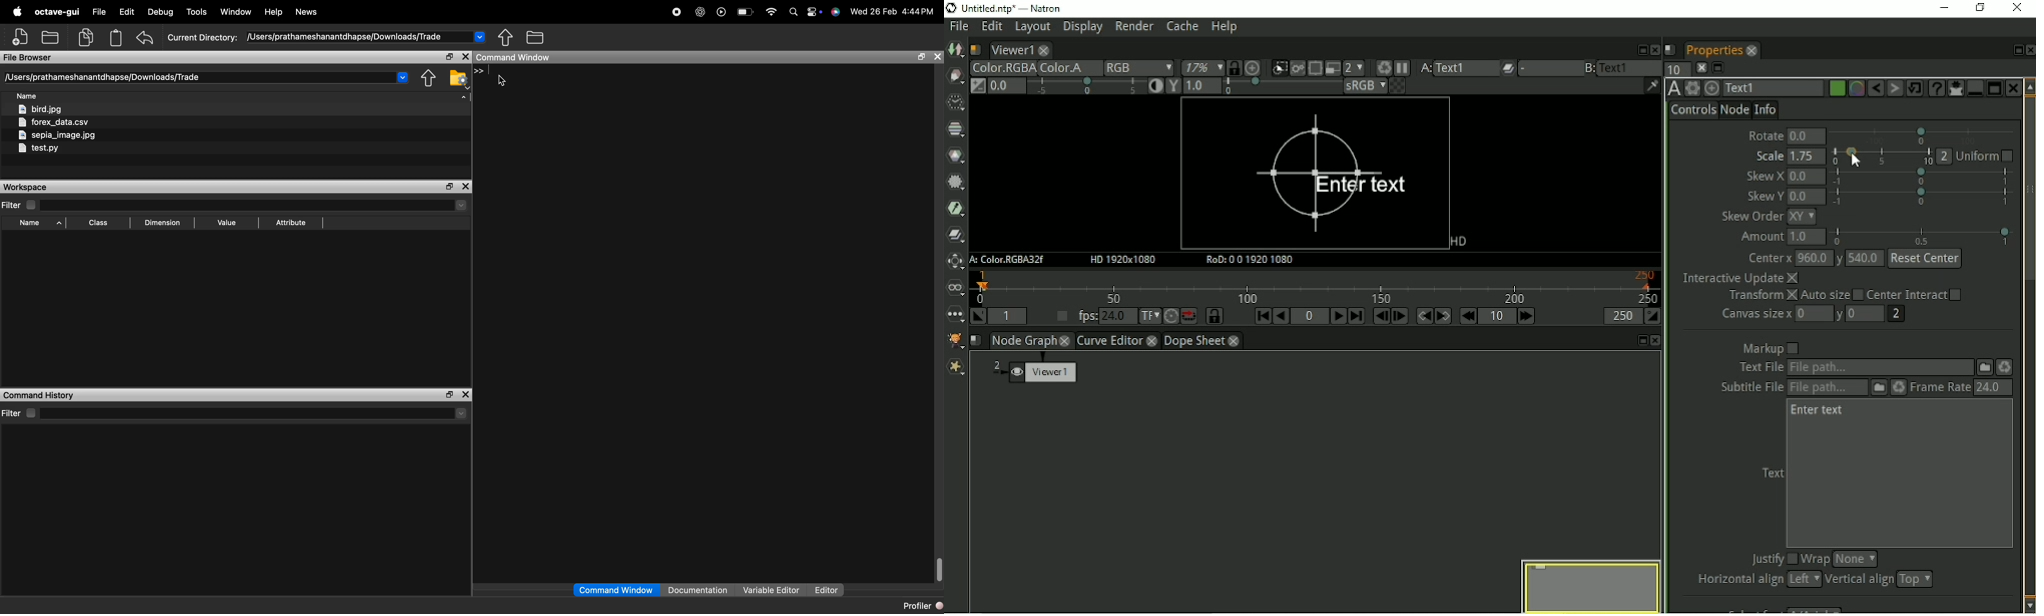 The image size is (2044, 616). Describe the element at coordinates (939, 569) in the screenshot. I see `scrollbar` at that location.